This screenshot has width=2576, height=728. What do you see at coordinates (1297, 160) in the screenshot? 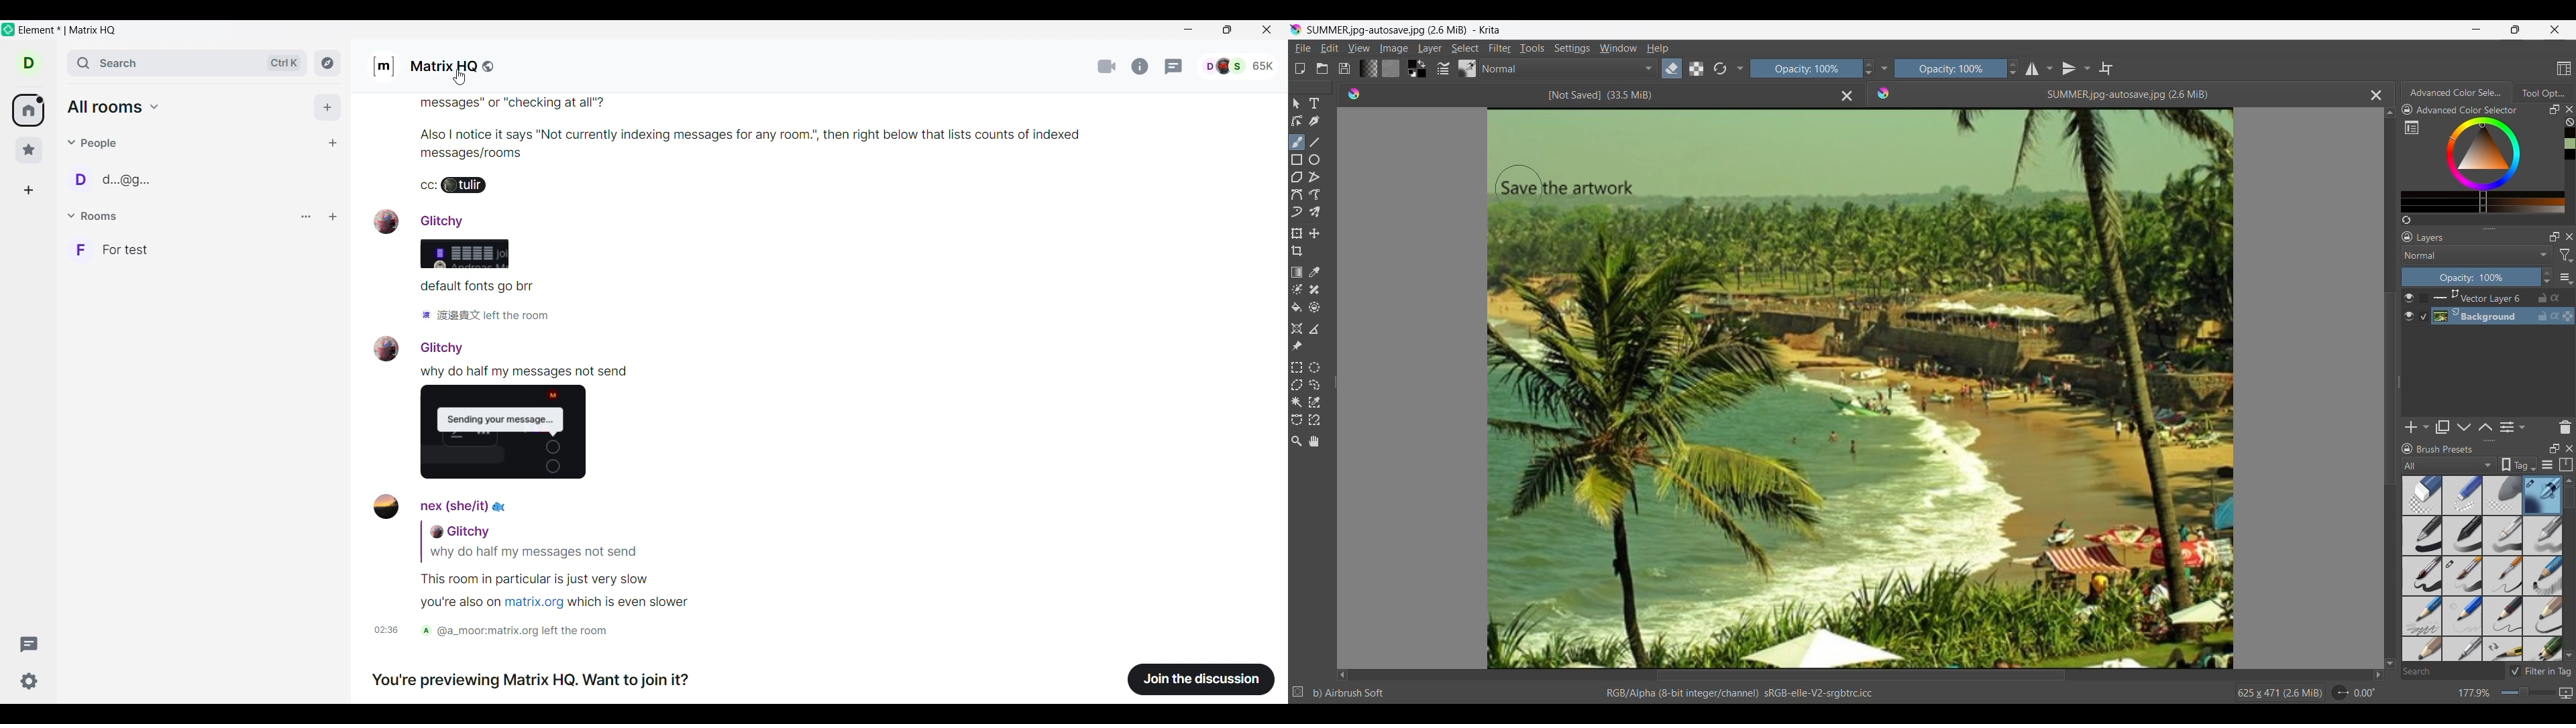
I see `Rectangle tool` at bounding box center [1297, 160].